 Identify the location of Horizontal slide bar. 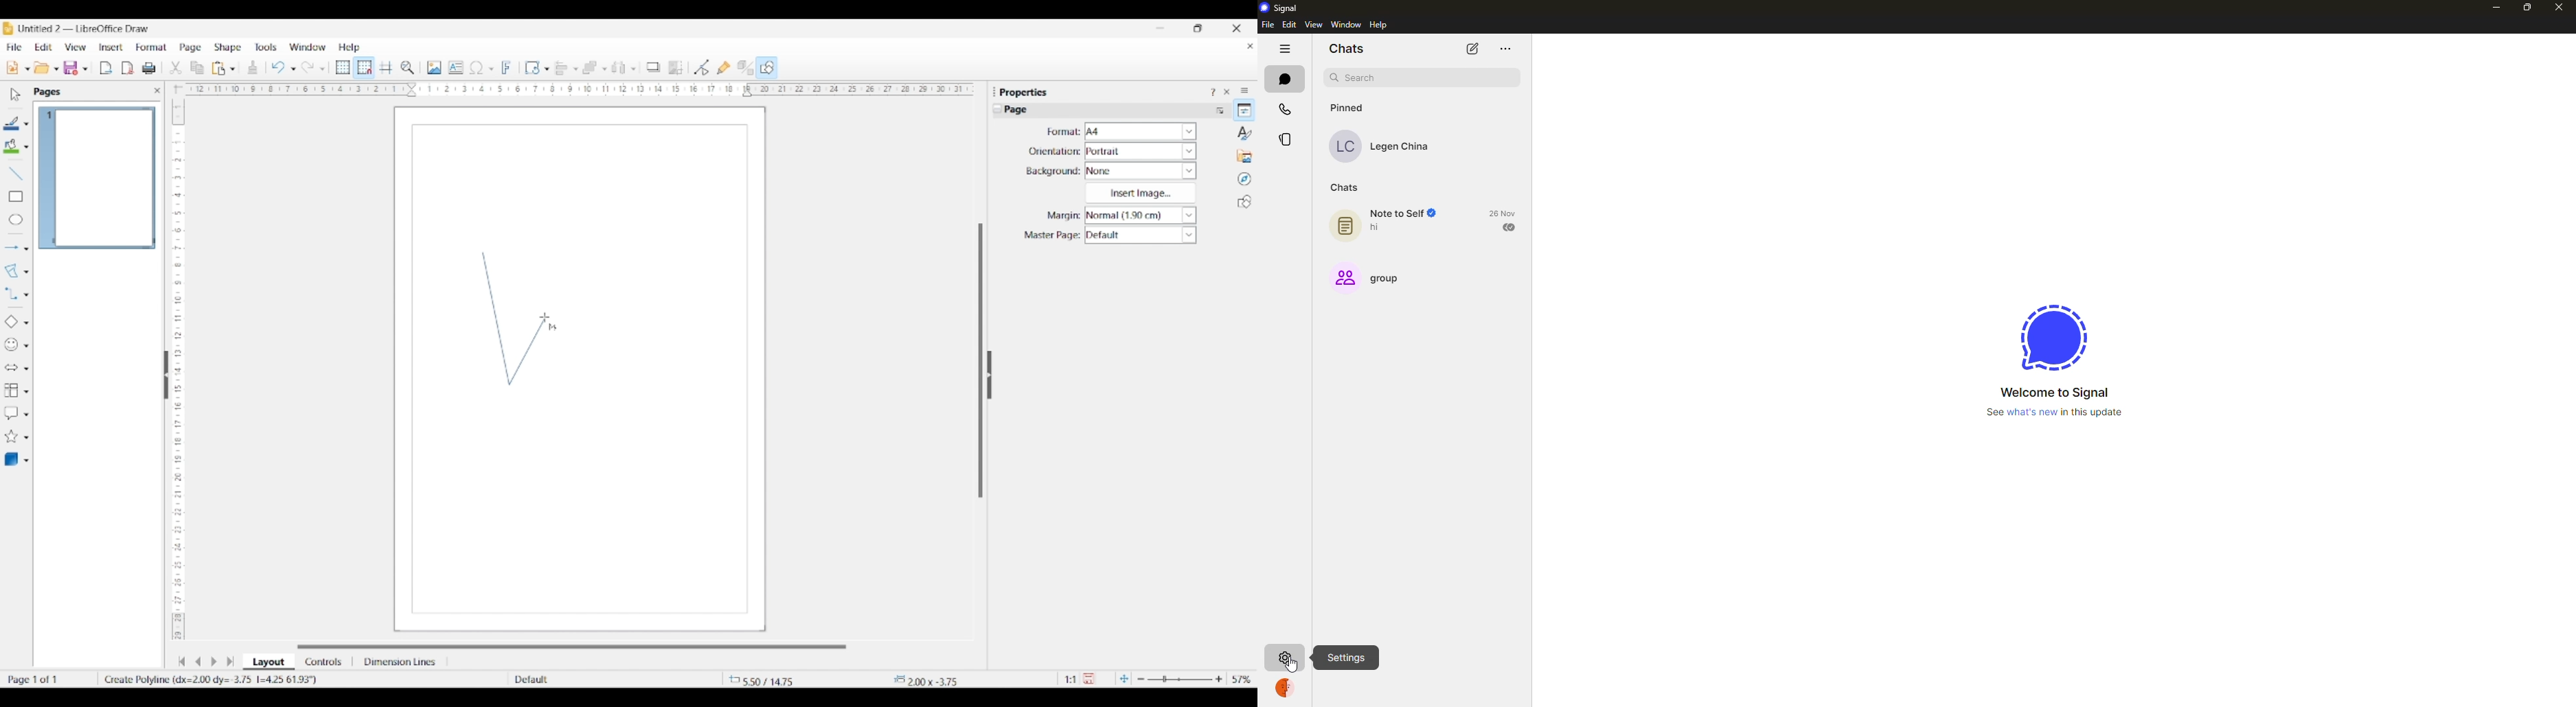
(572, 647).